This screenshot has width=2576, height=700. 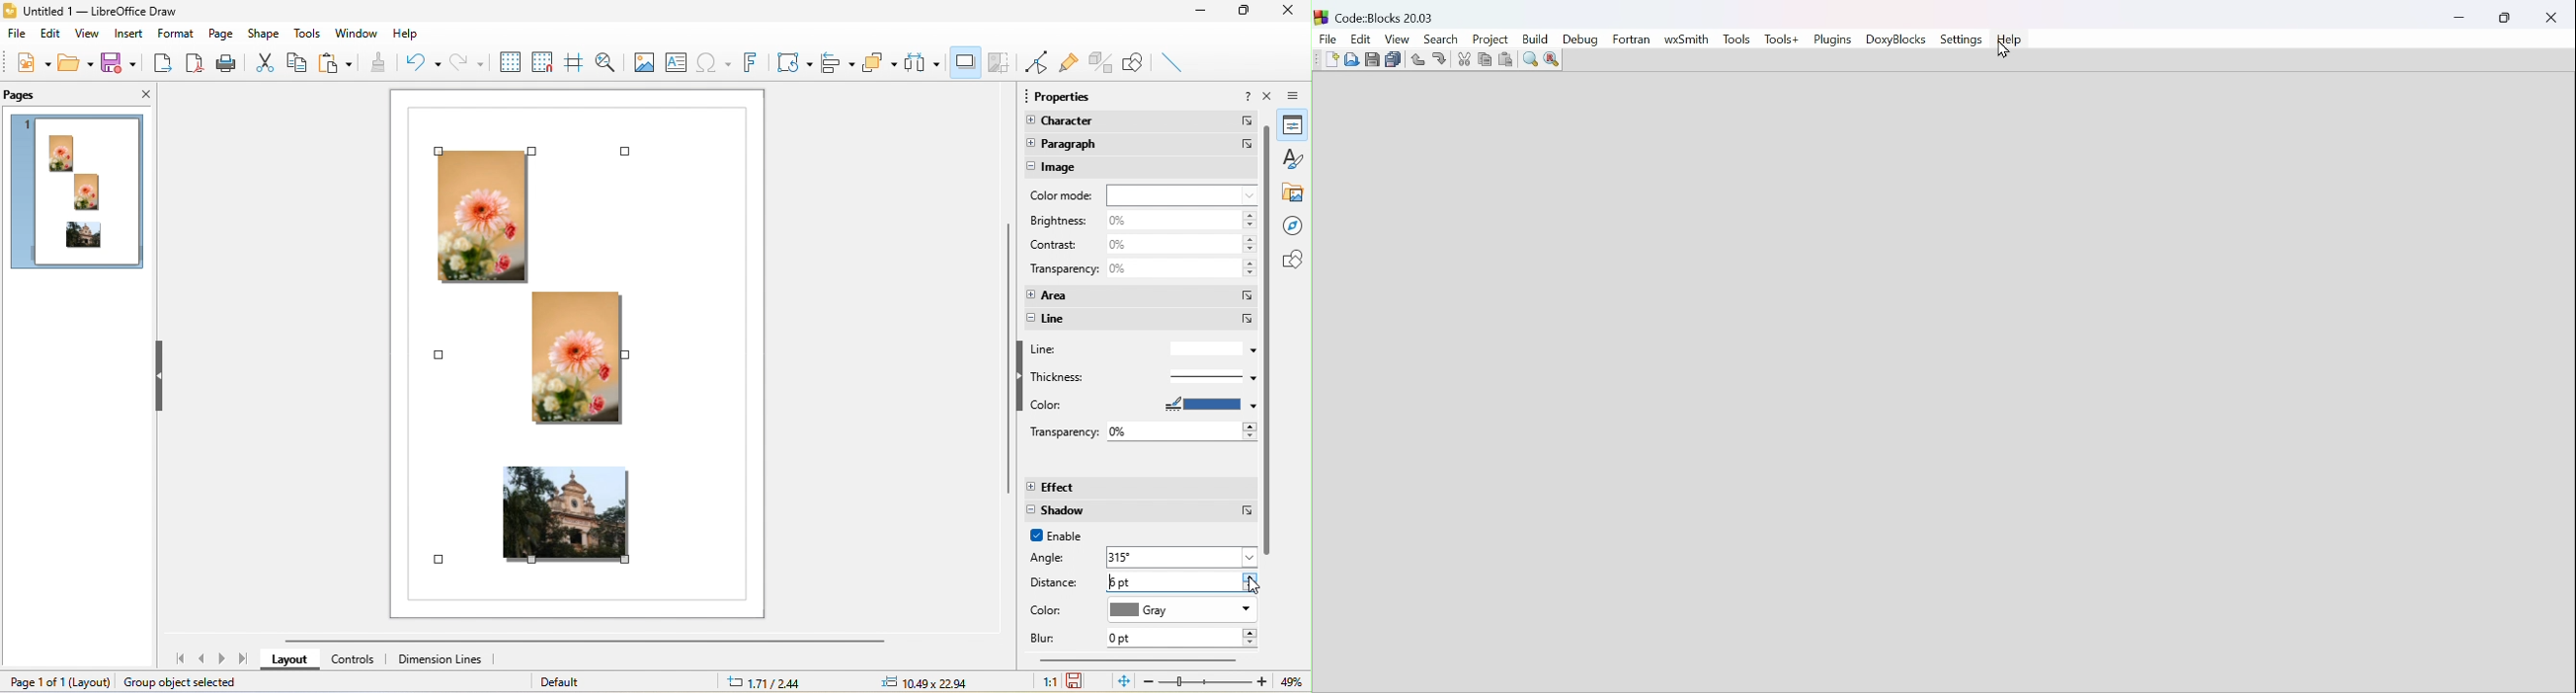 I want to click on color mode, so click(x=1143, y=195).